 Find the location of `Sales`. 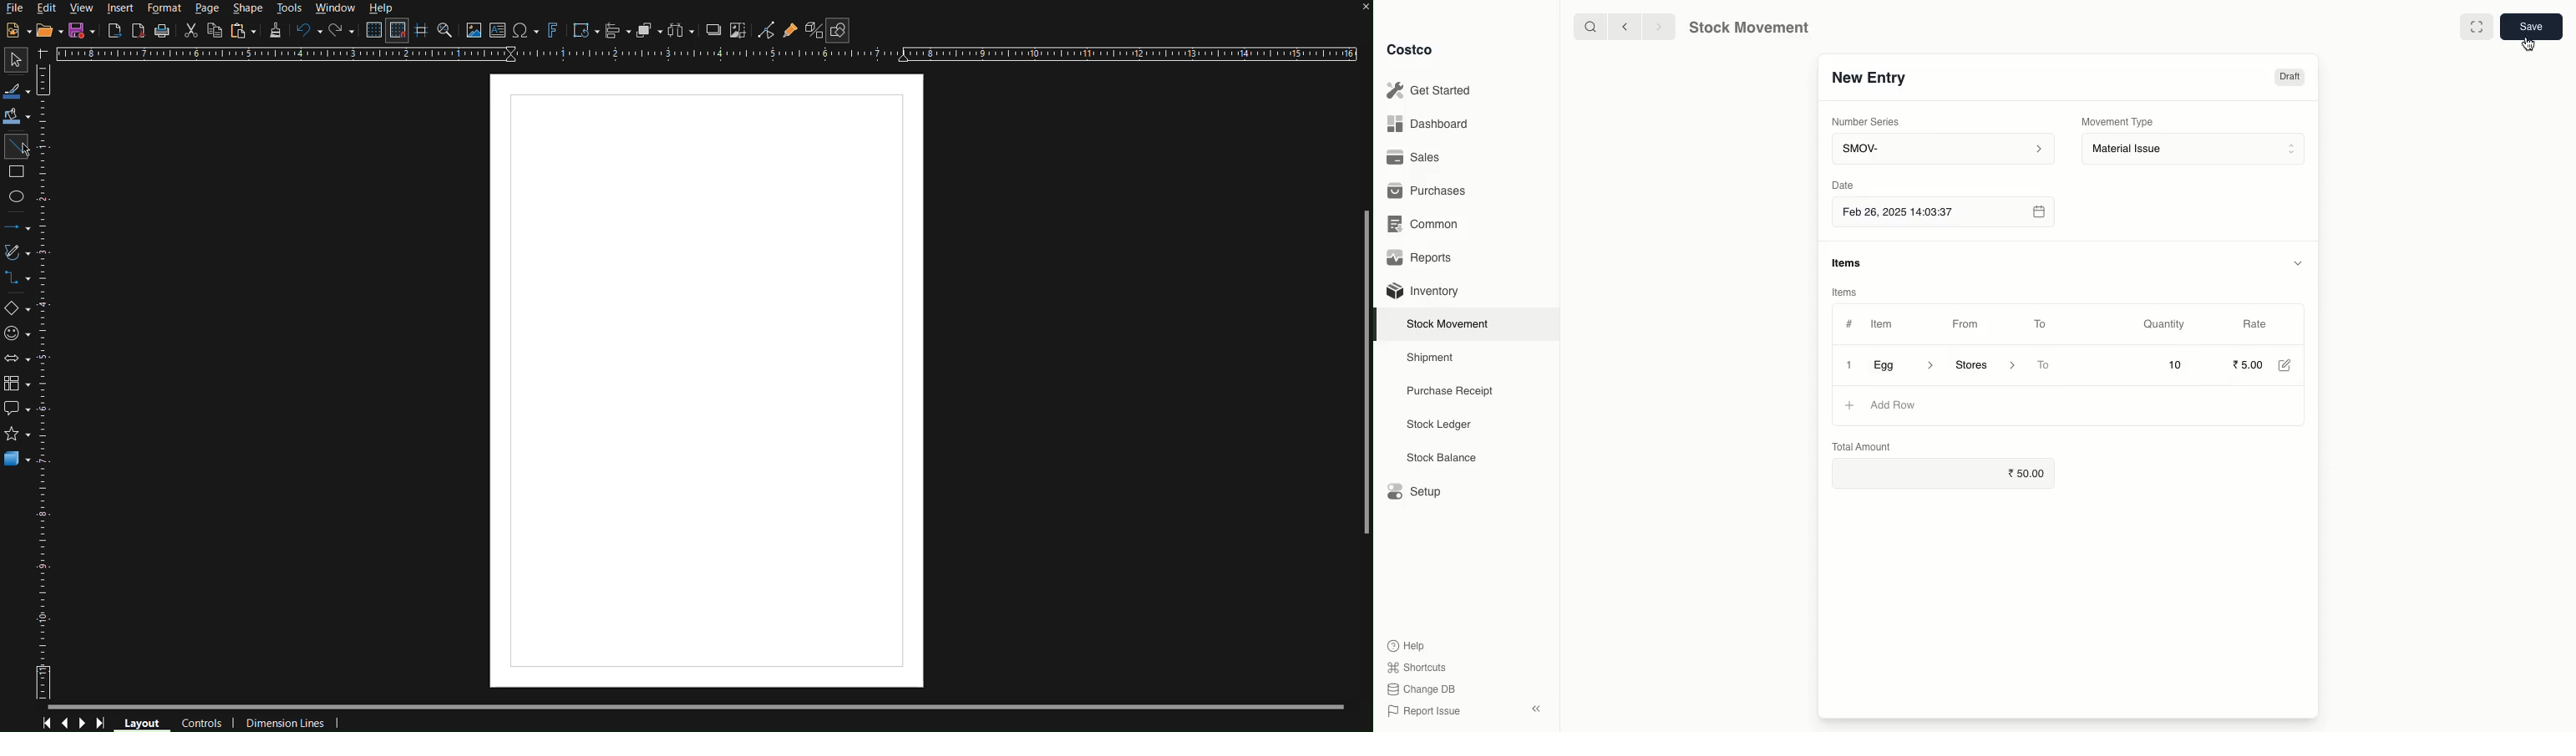

Sales is located at coordinates (1416, 156).